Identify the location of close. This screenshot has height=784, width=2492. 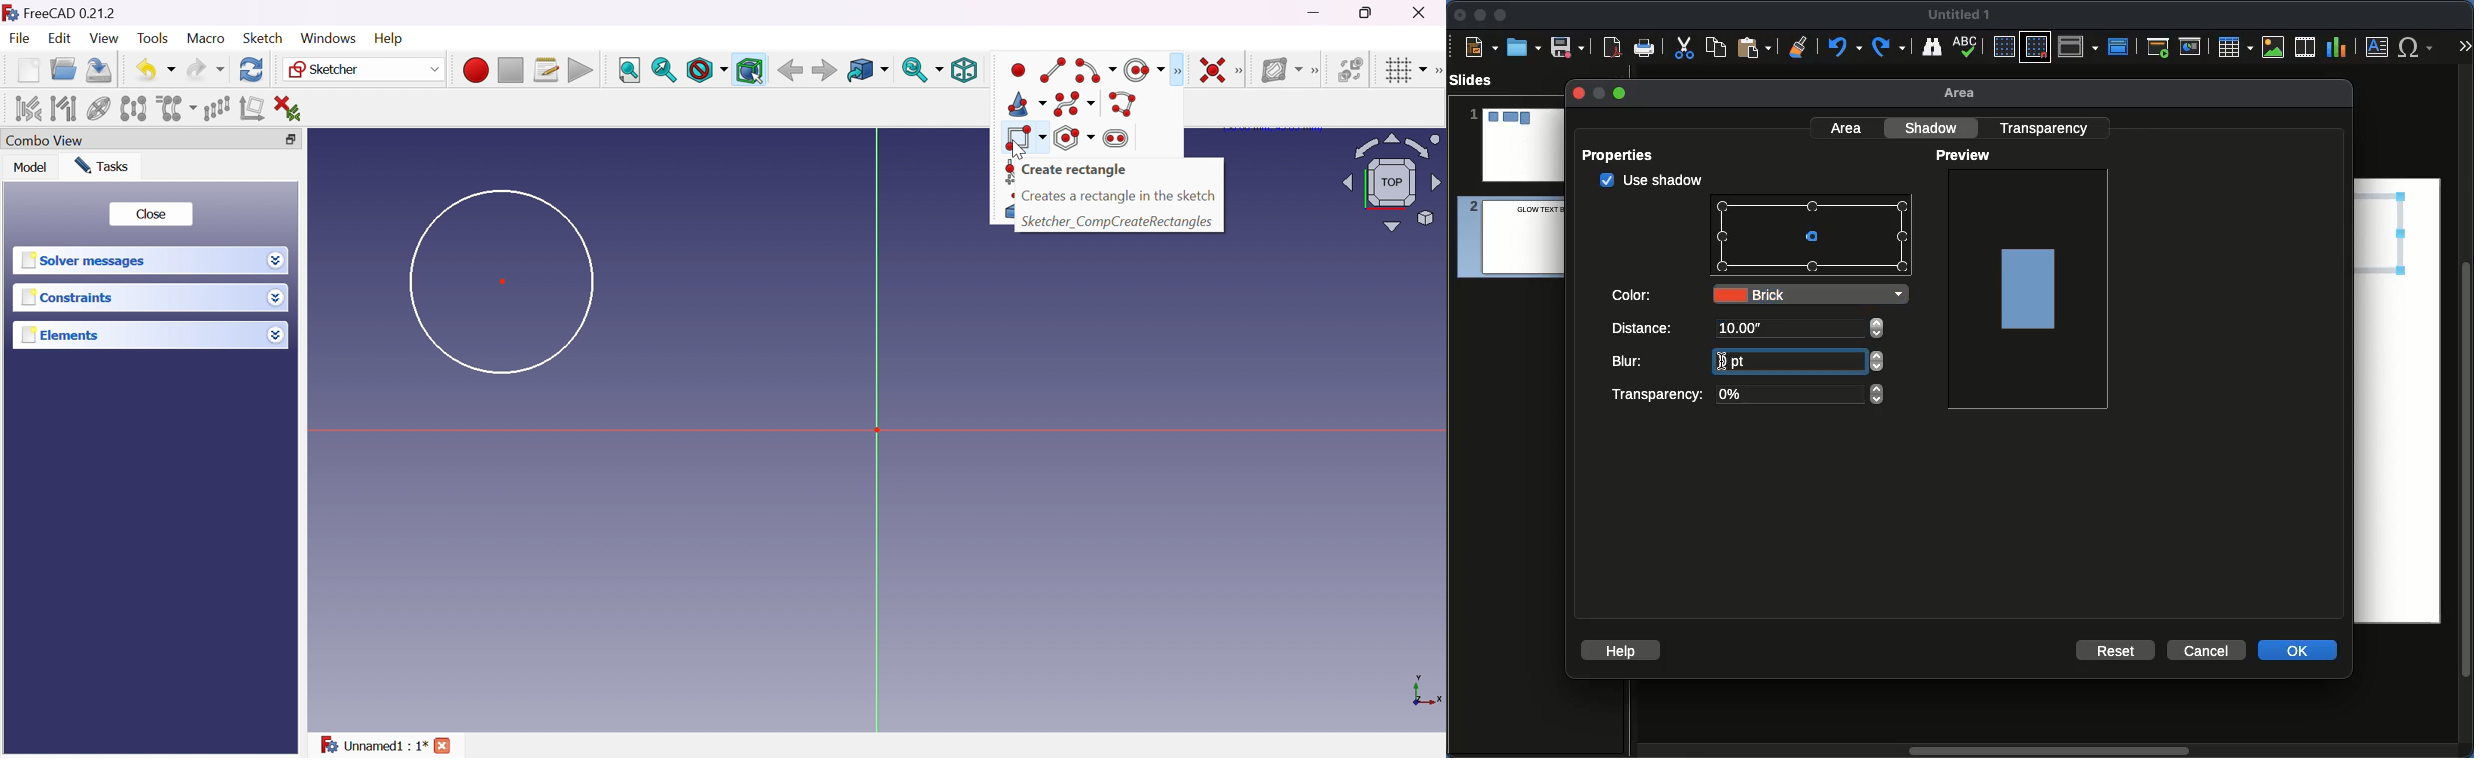
(1577, 93).